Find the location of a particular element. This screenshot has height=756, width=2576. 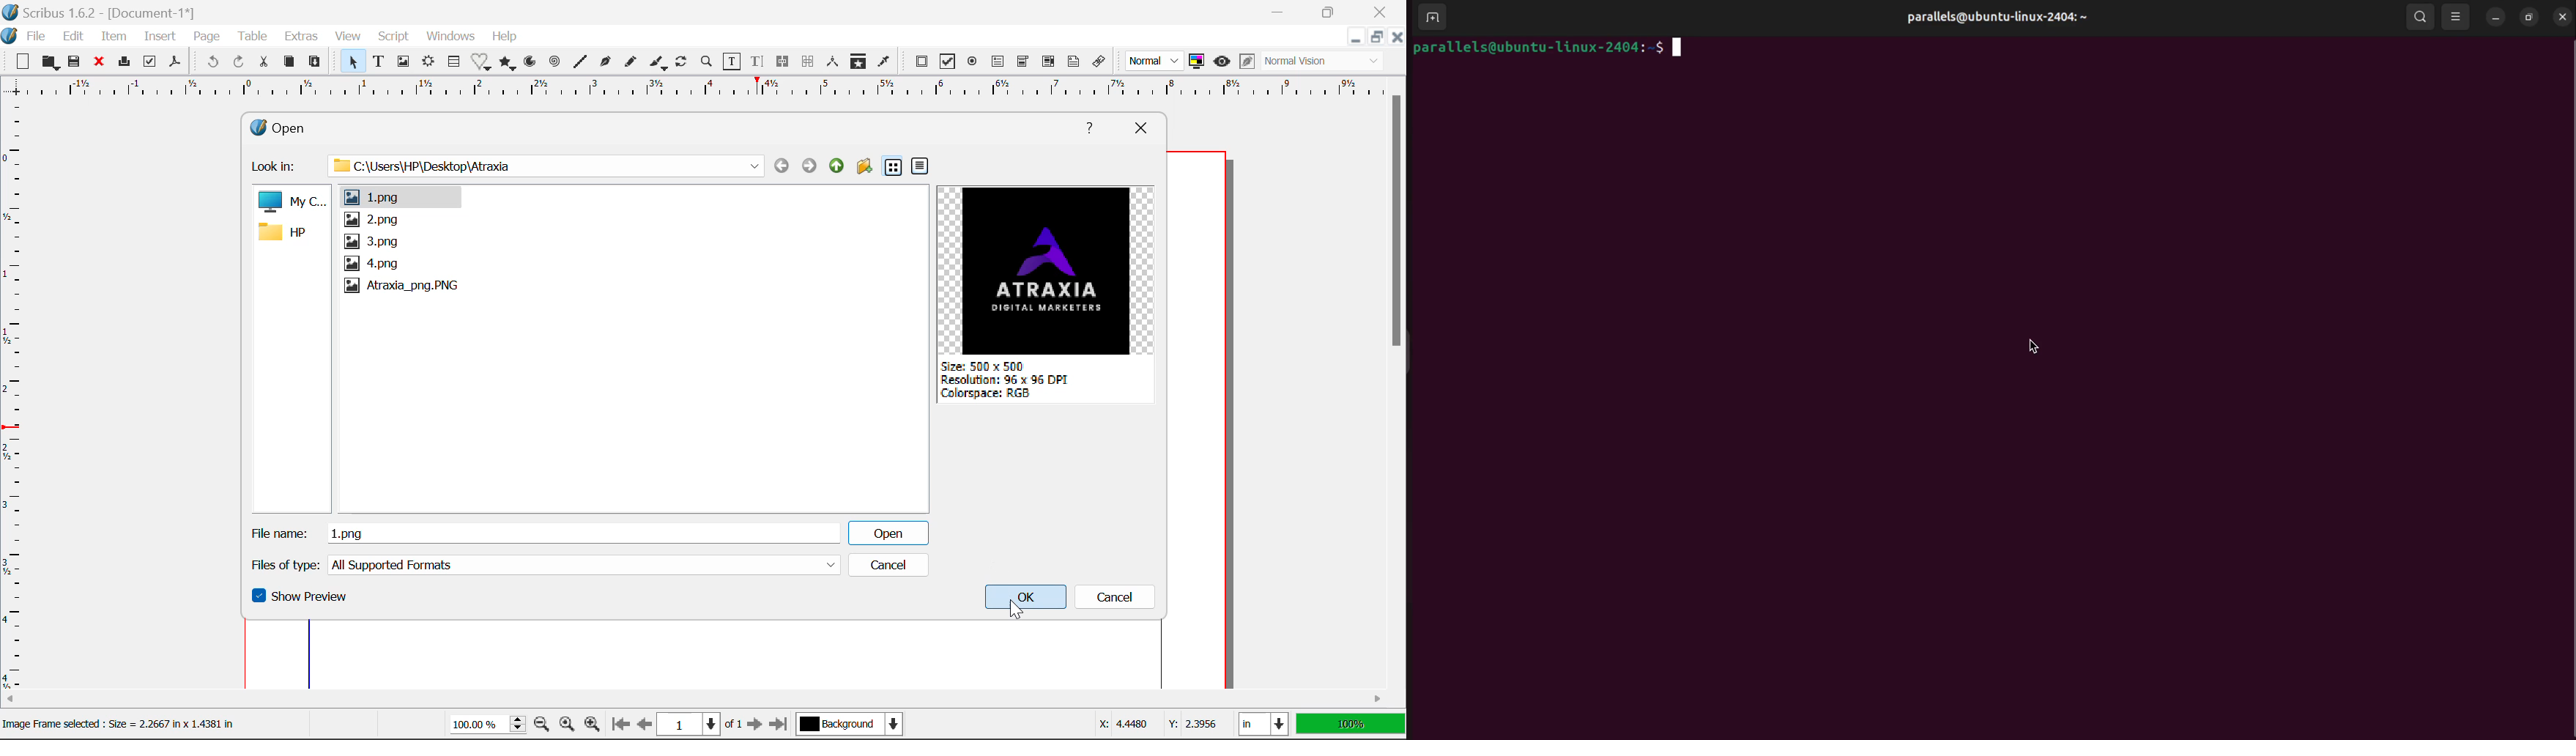

Cursor on OK is located at coordinates (1014, 611).